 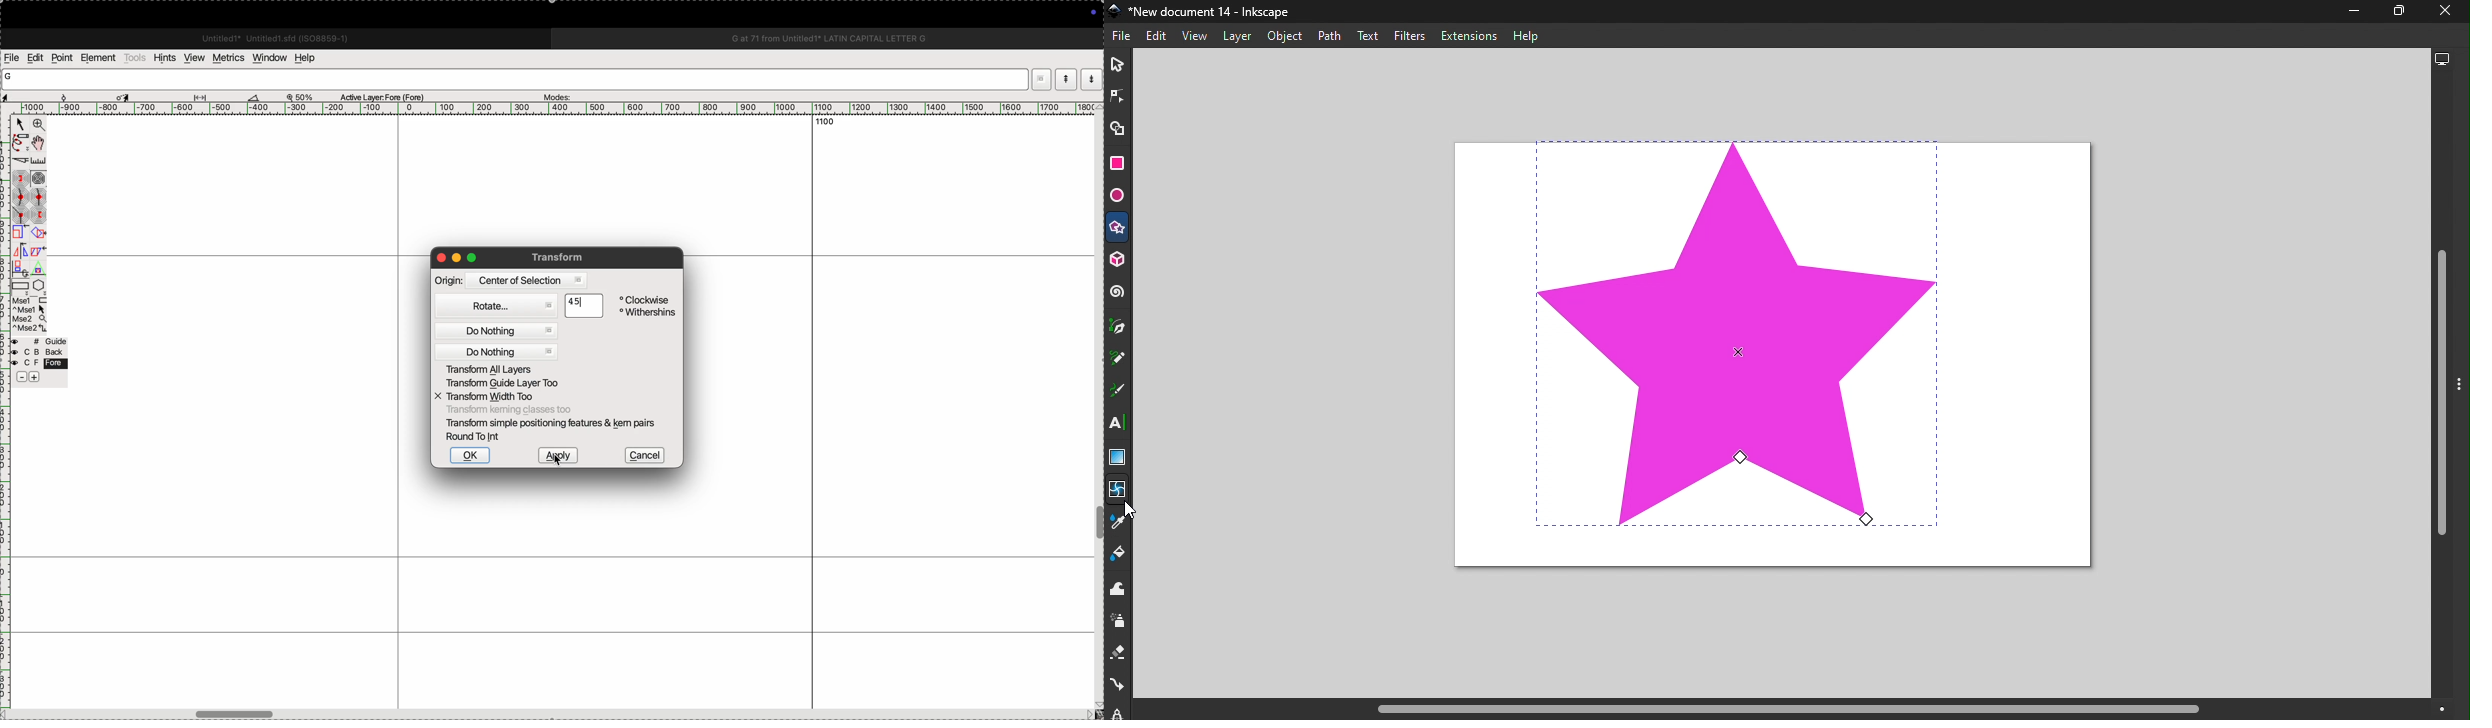 I want to click on Horizontal scroll bar, so click(x=1809, y=709).